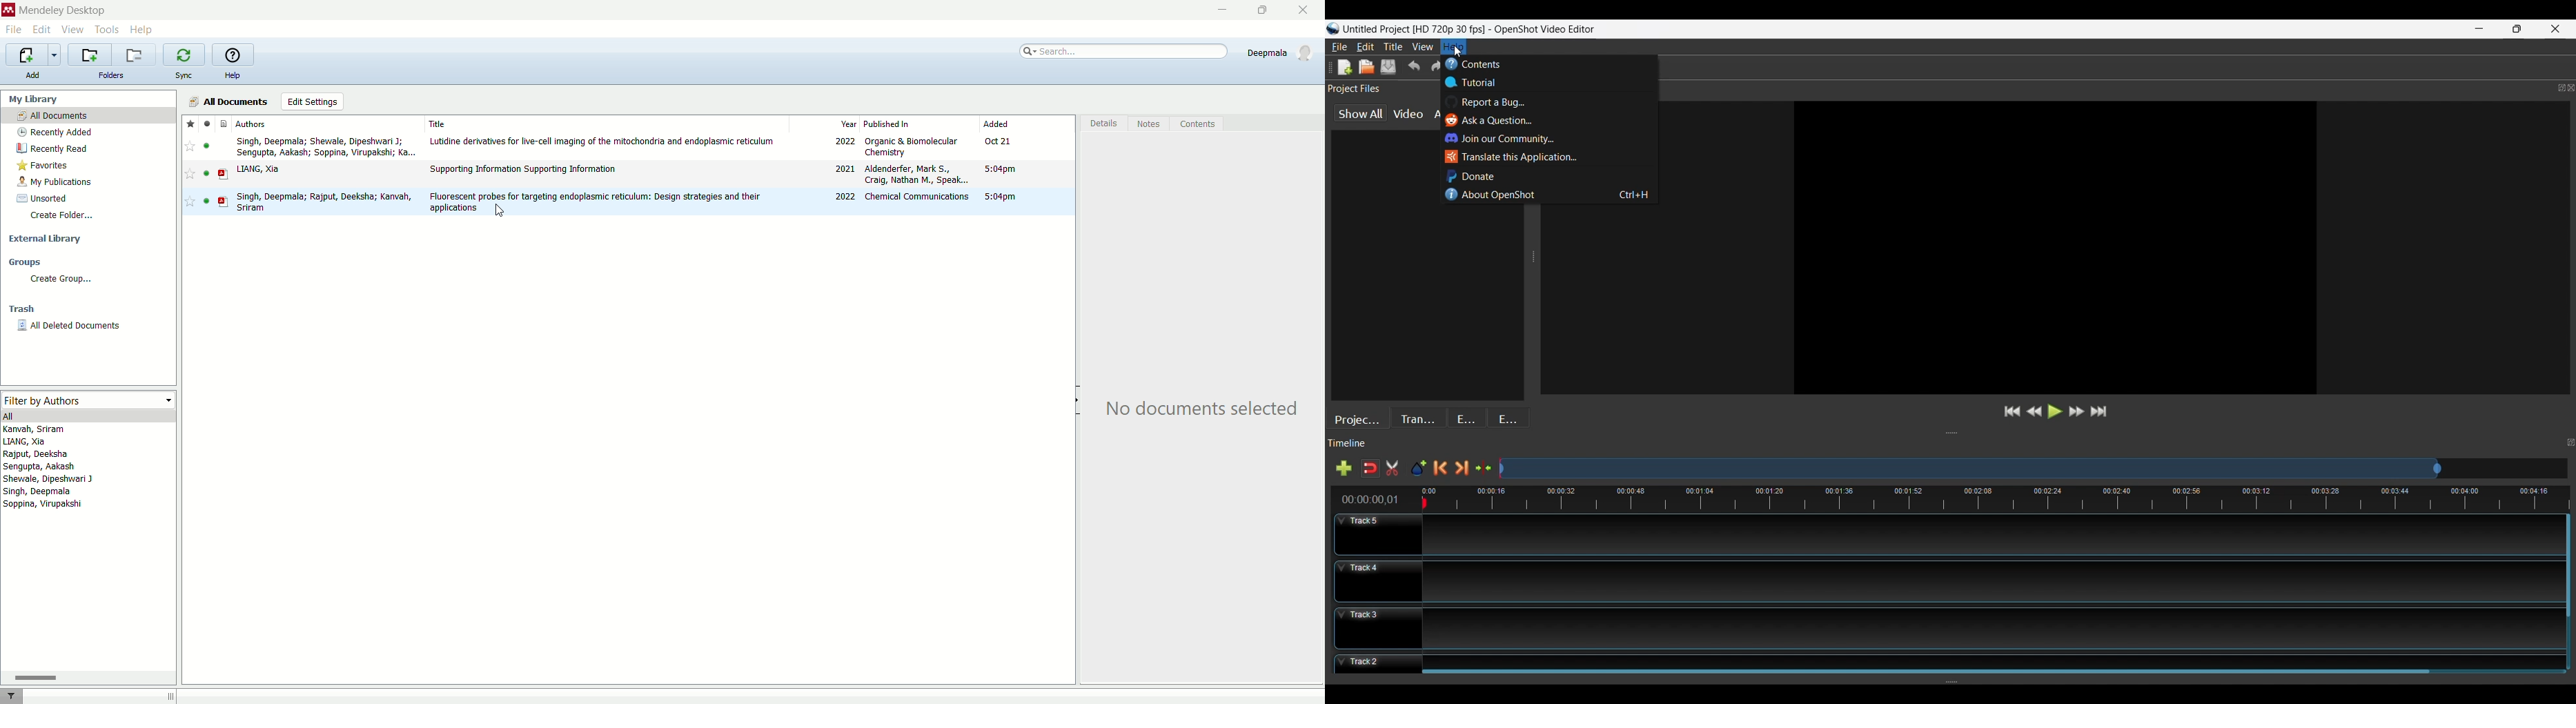 This screenshot has width=2576, height=728. Describe the element at coordinates (141, 30) in the screenshot. I see `help` at that location.